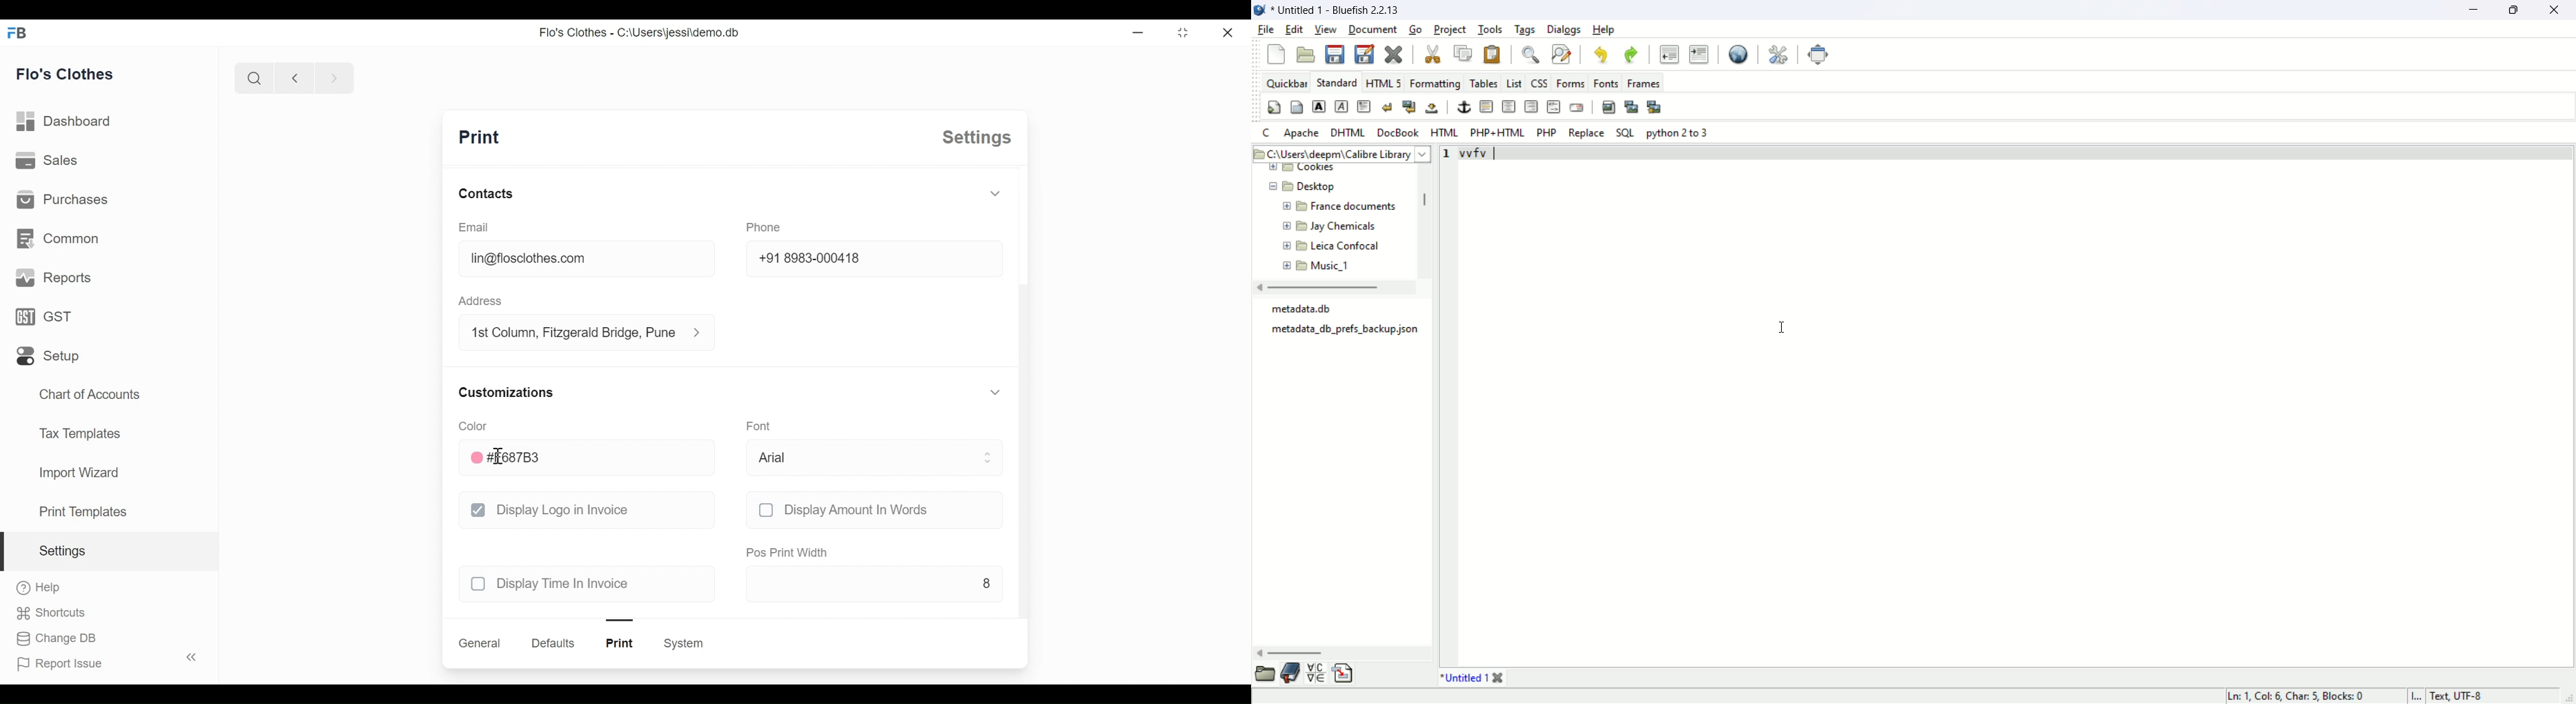  Describe the element at coordinates (91, 395) in the screenshot. I see `chart of accounts` at that location.